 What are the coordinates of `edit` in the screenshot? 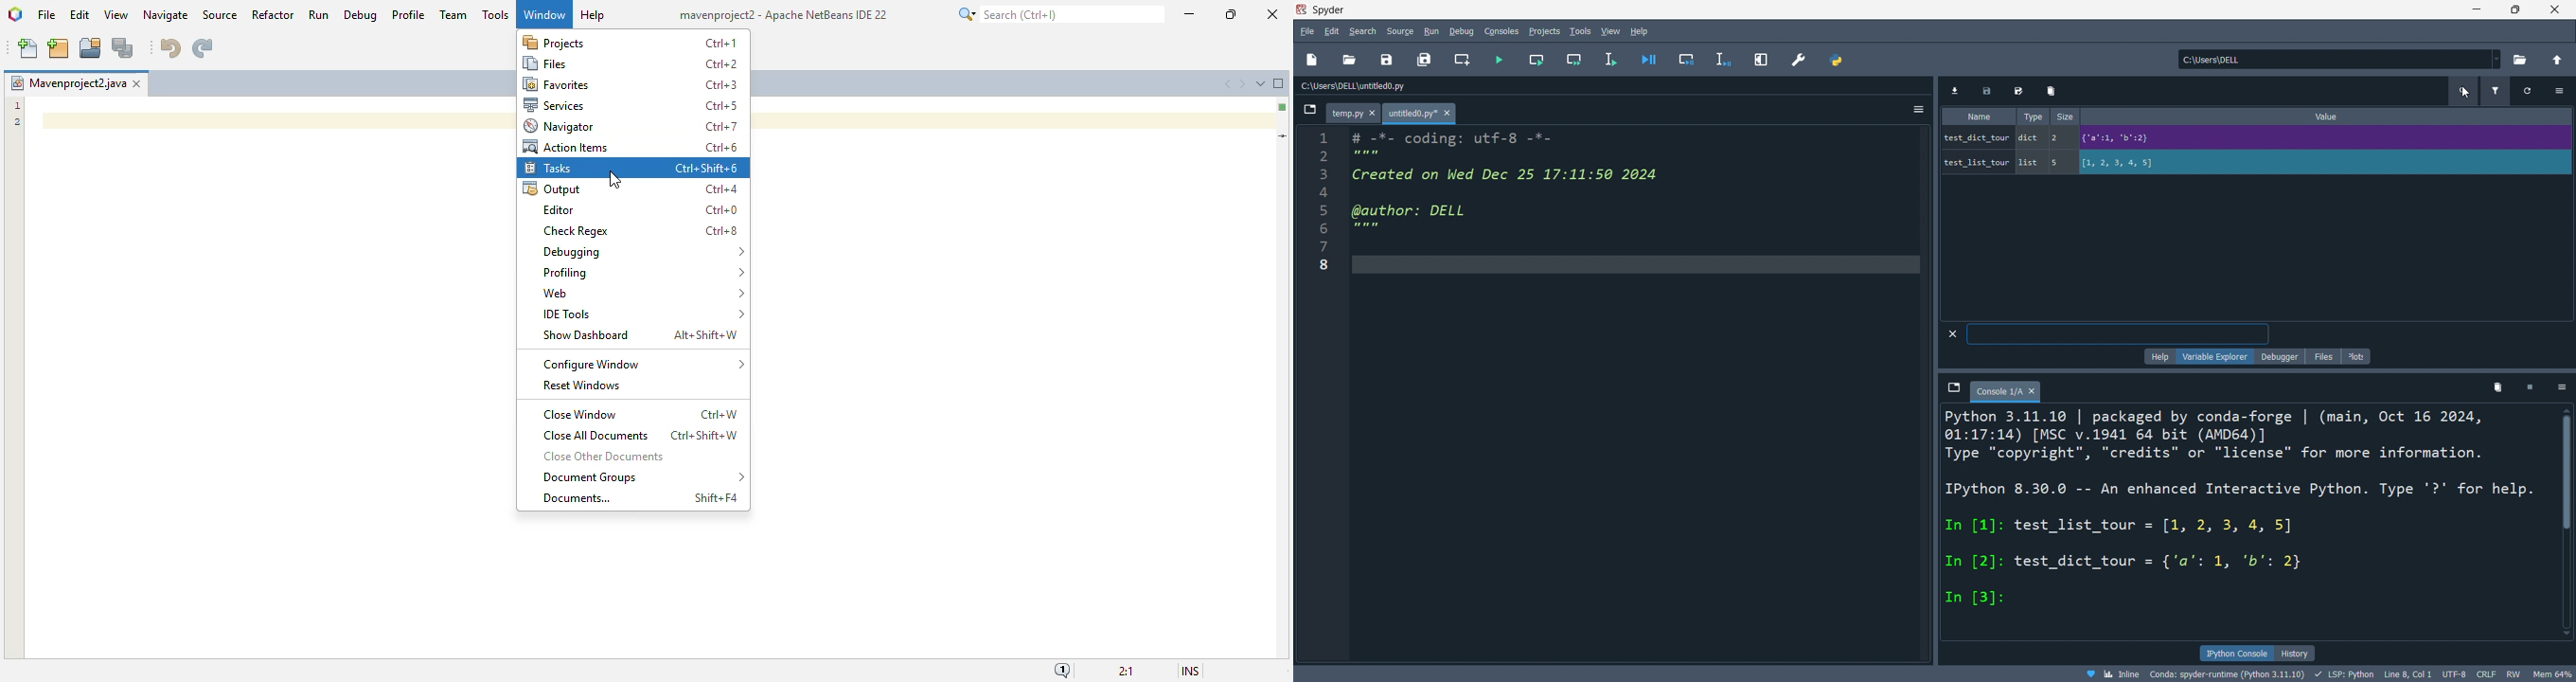 It's located at (1331, 29).